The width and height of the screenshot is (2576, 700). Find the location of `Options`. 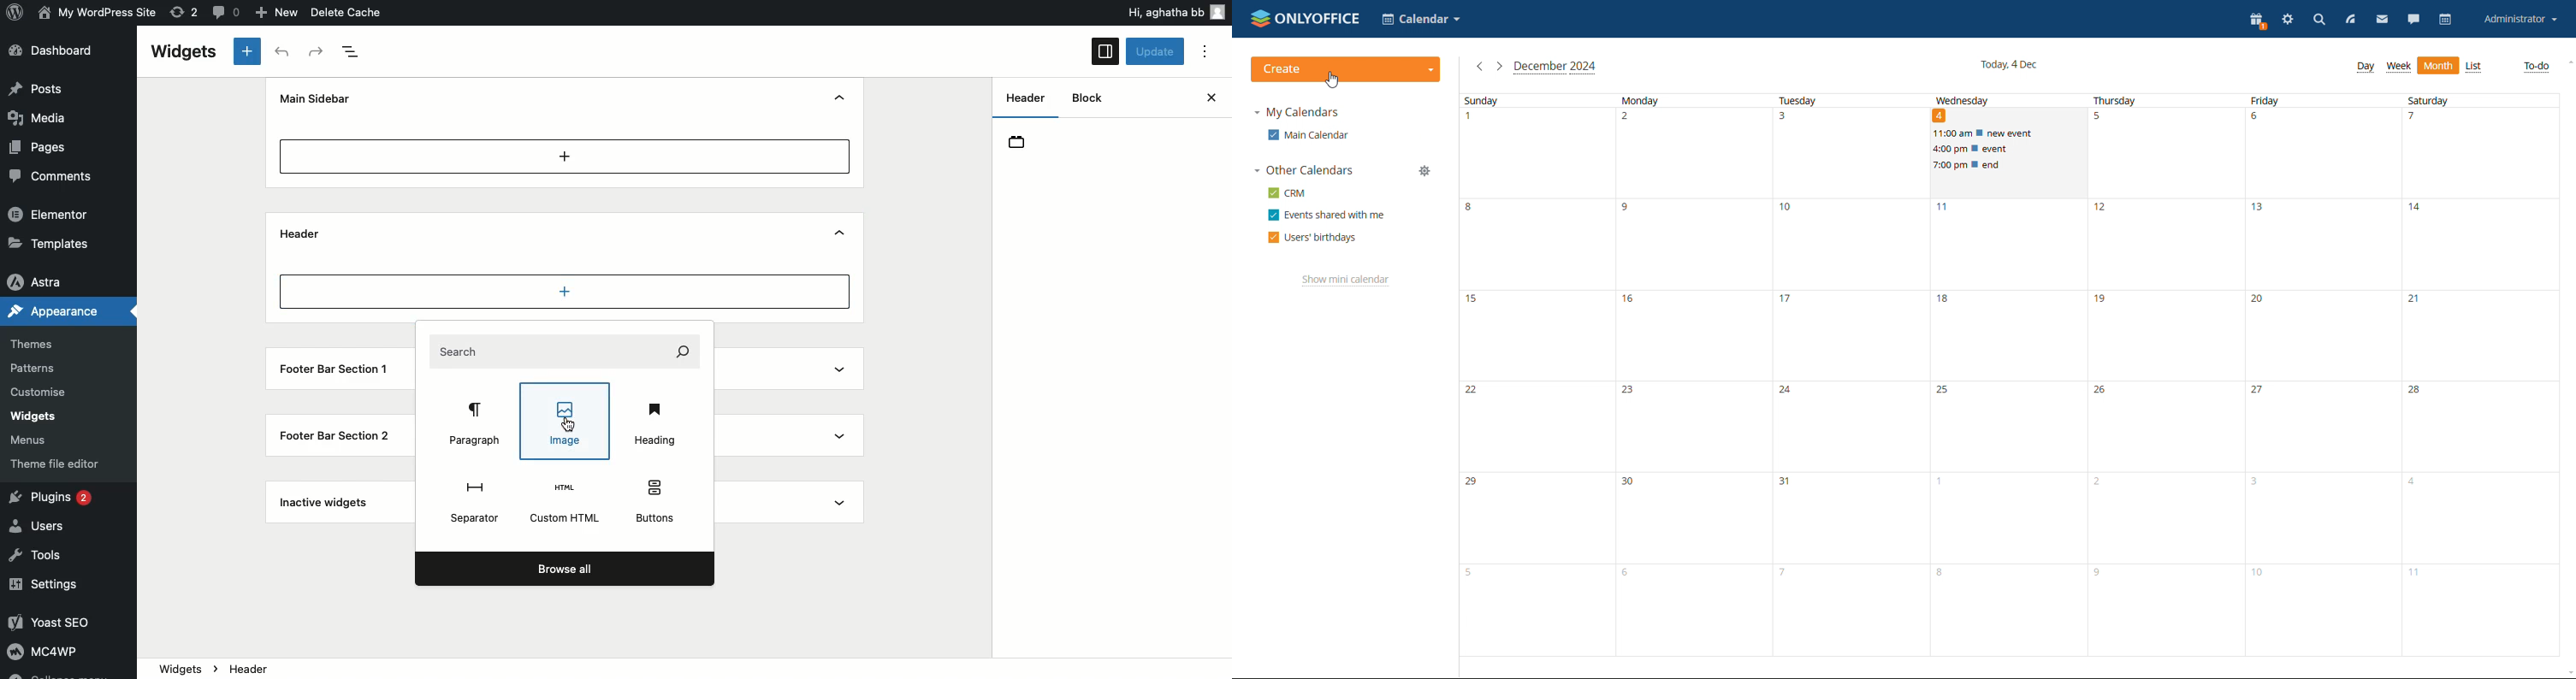

Options is located at coordinates (1205, 52).